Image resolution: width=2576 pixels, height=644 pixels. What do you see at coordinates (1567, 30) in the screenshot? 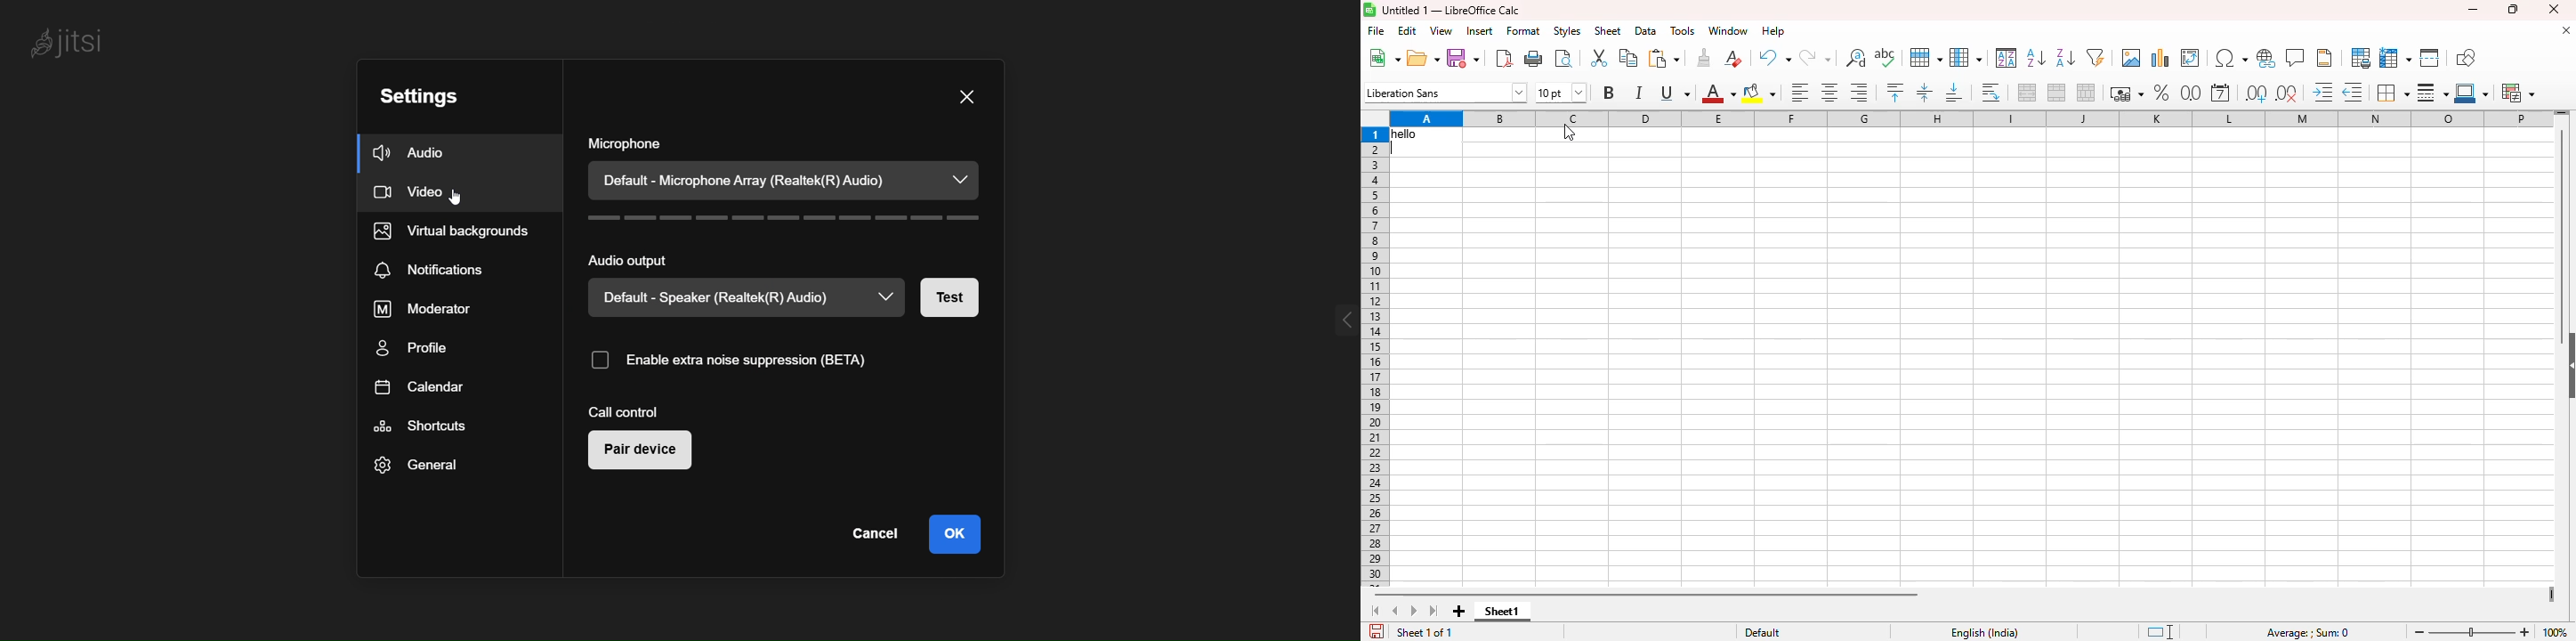
I see `styles` at bounding box center [1567, 30].